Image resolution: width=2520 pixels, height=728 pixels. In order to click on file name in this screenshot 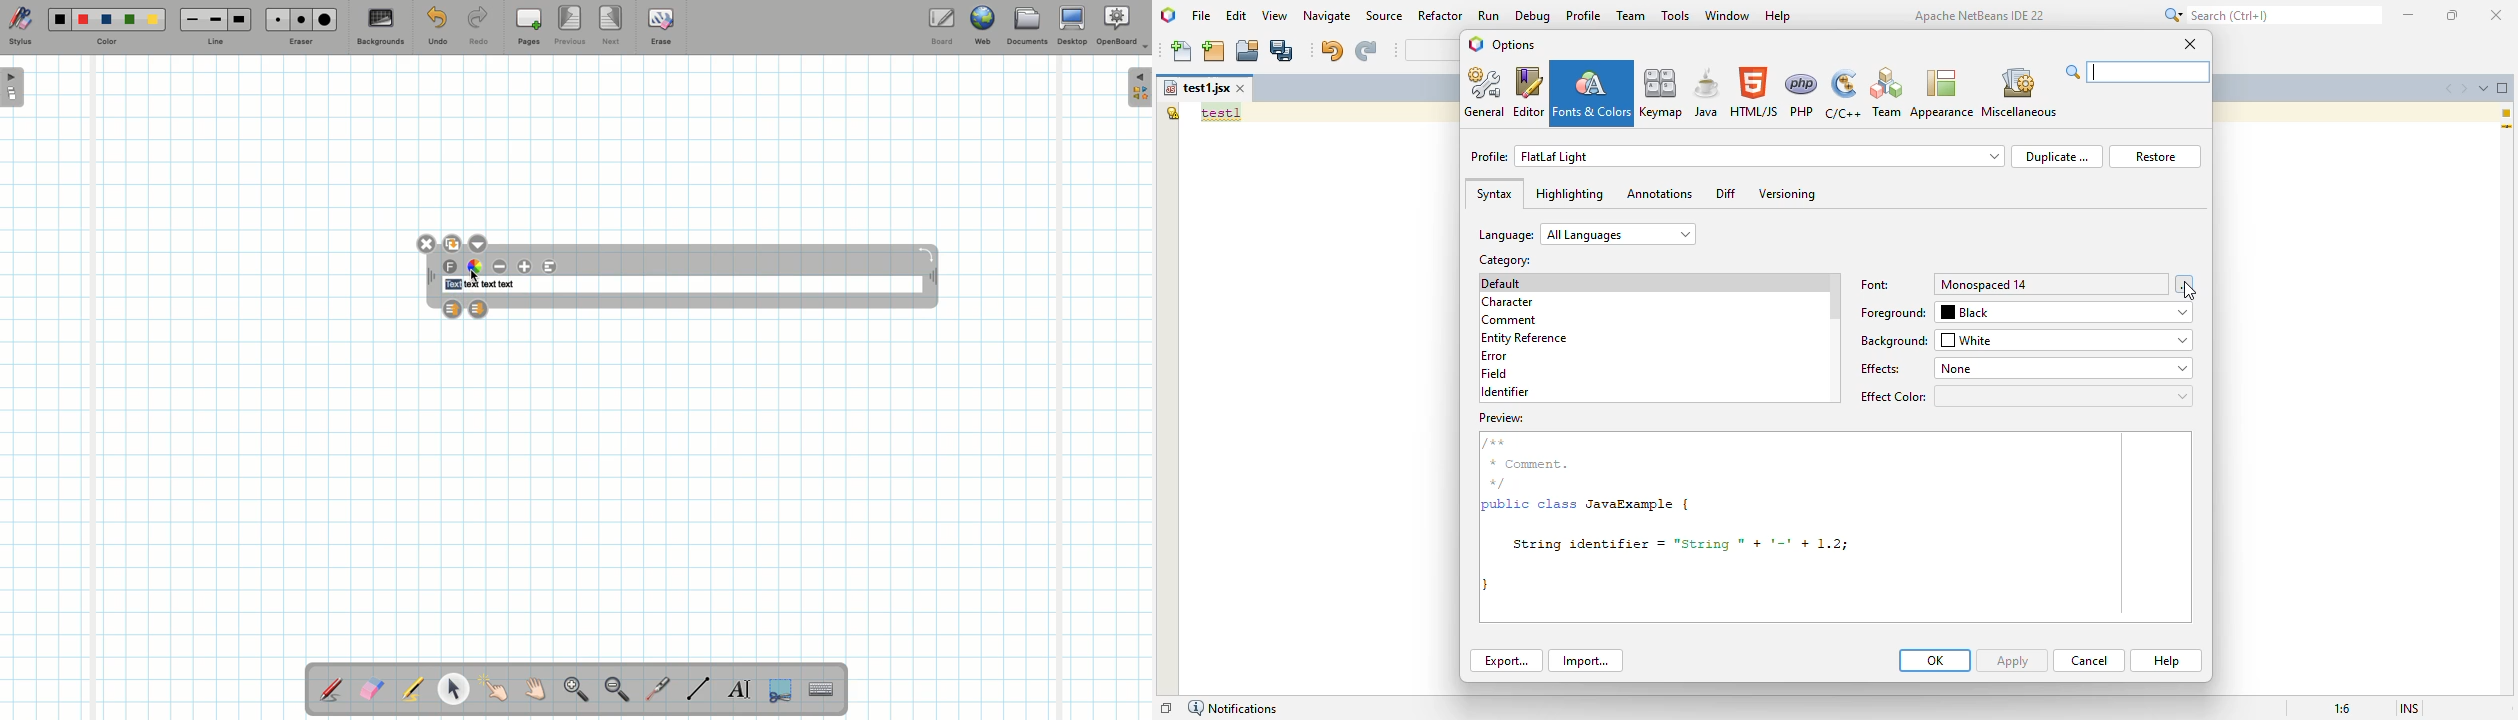, I will do `click(1196, 88)`.